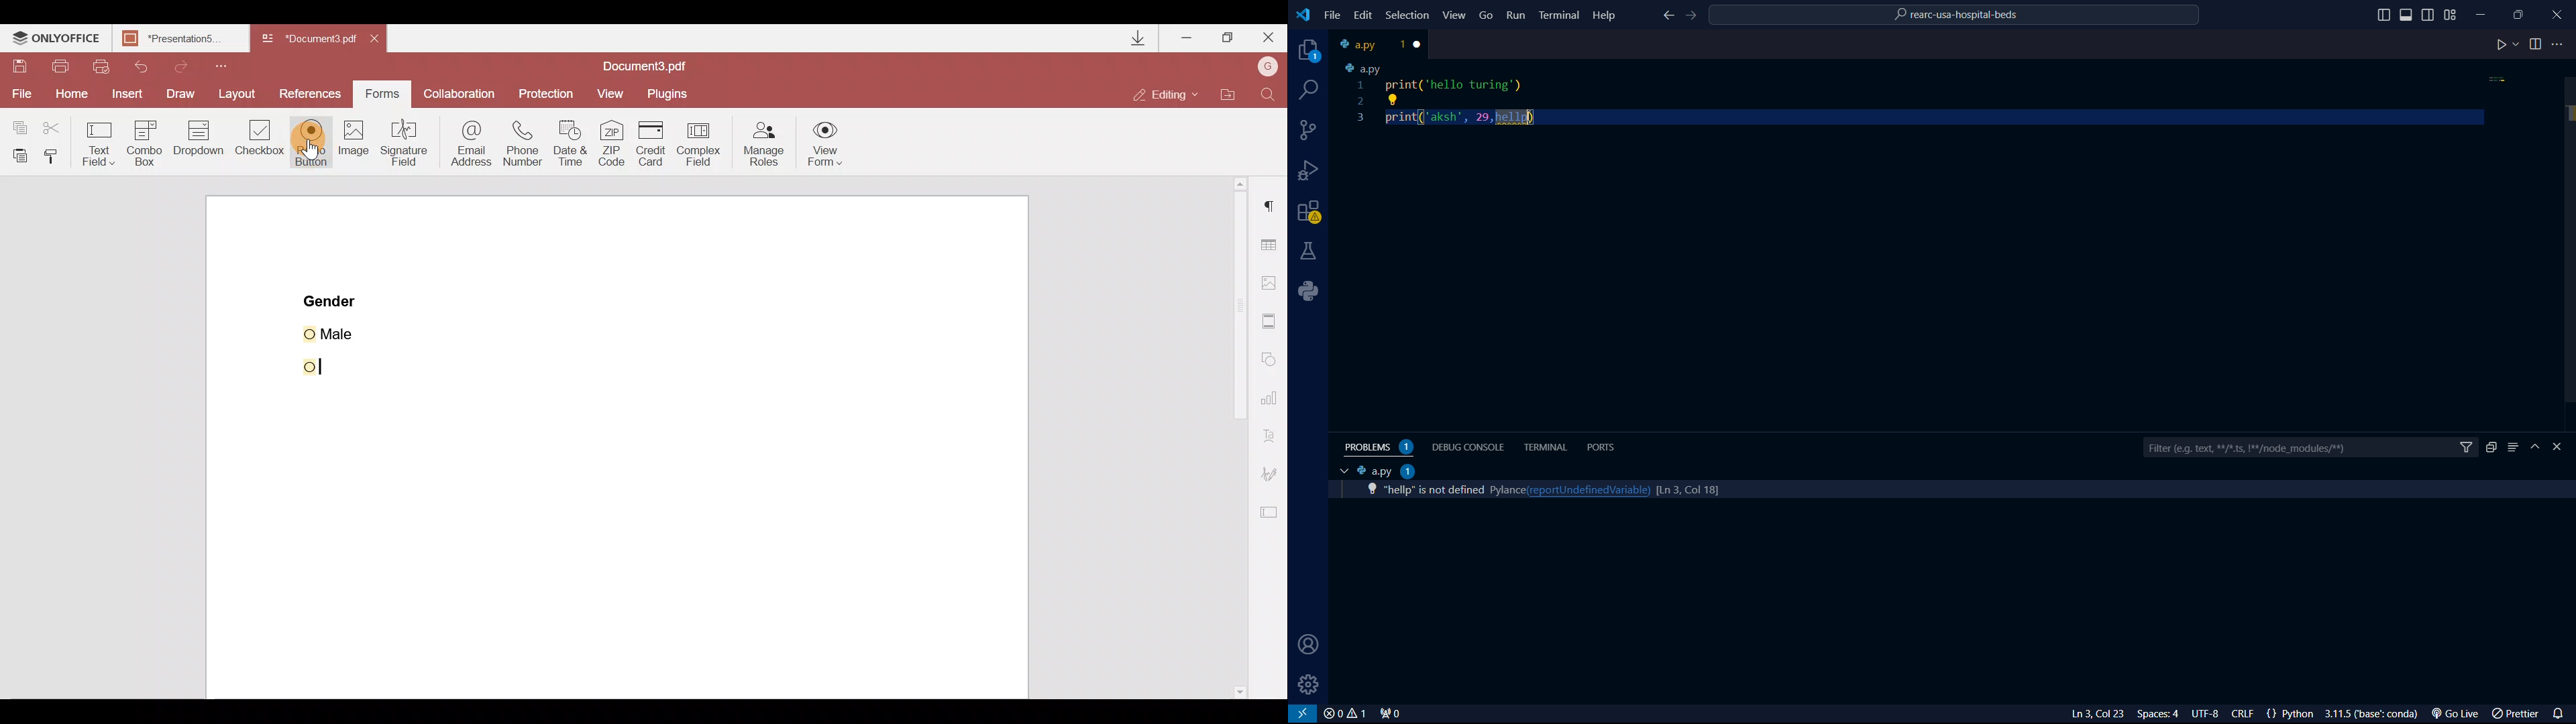  Describe the element at coordinates (703, 141) in the screenshot. I see `Complex field` at that location.